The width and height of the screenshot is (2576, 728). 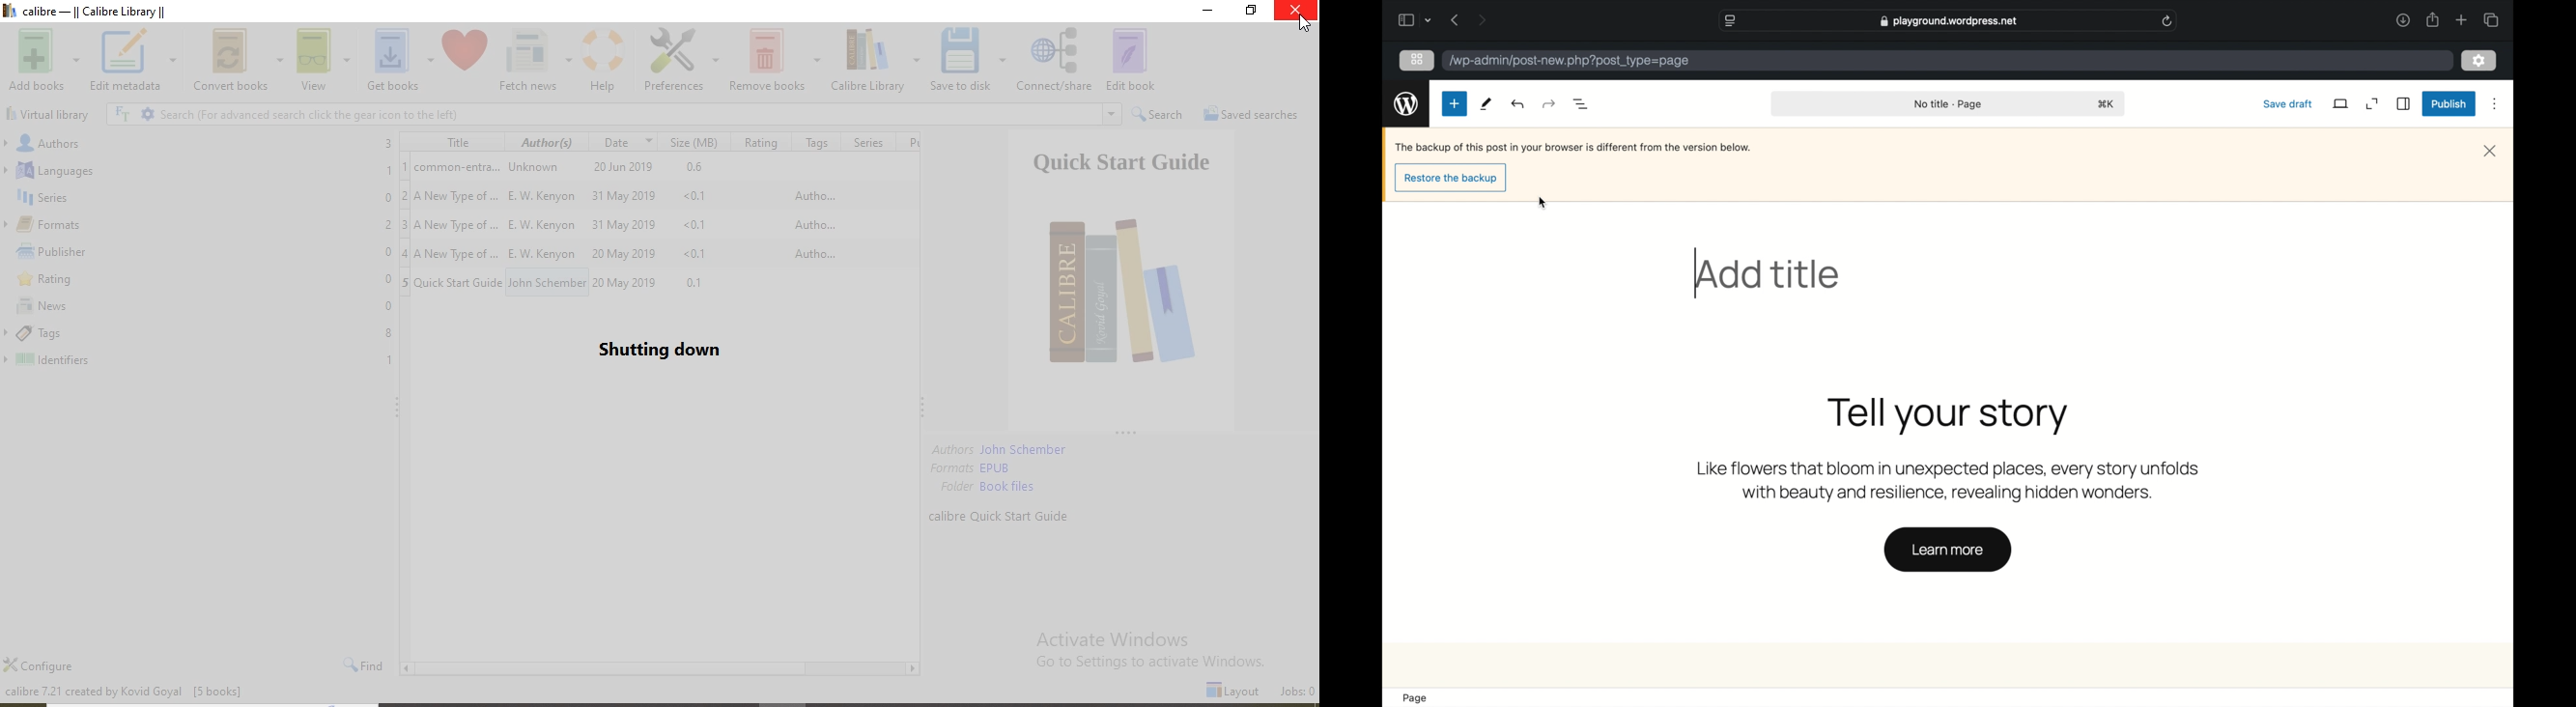 What do you see at coordinates (1404, 20) in the screenshot?
I see `sidebar` at bounding box center [1404, 20].